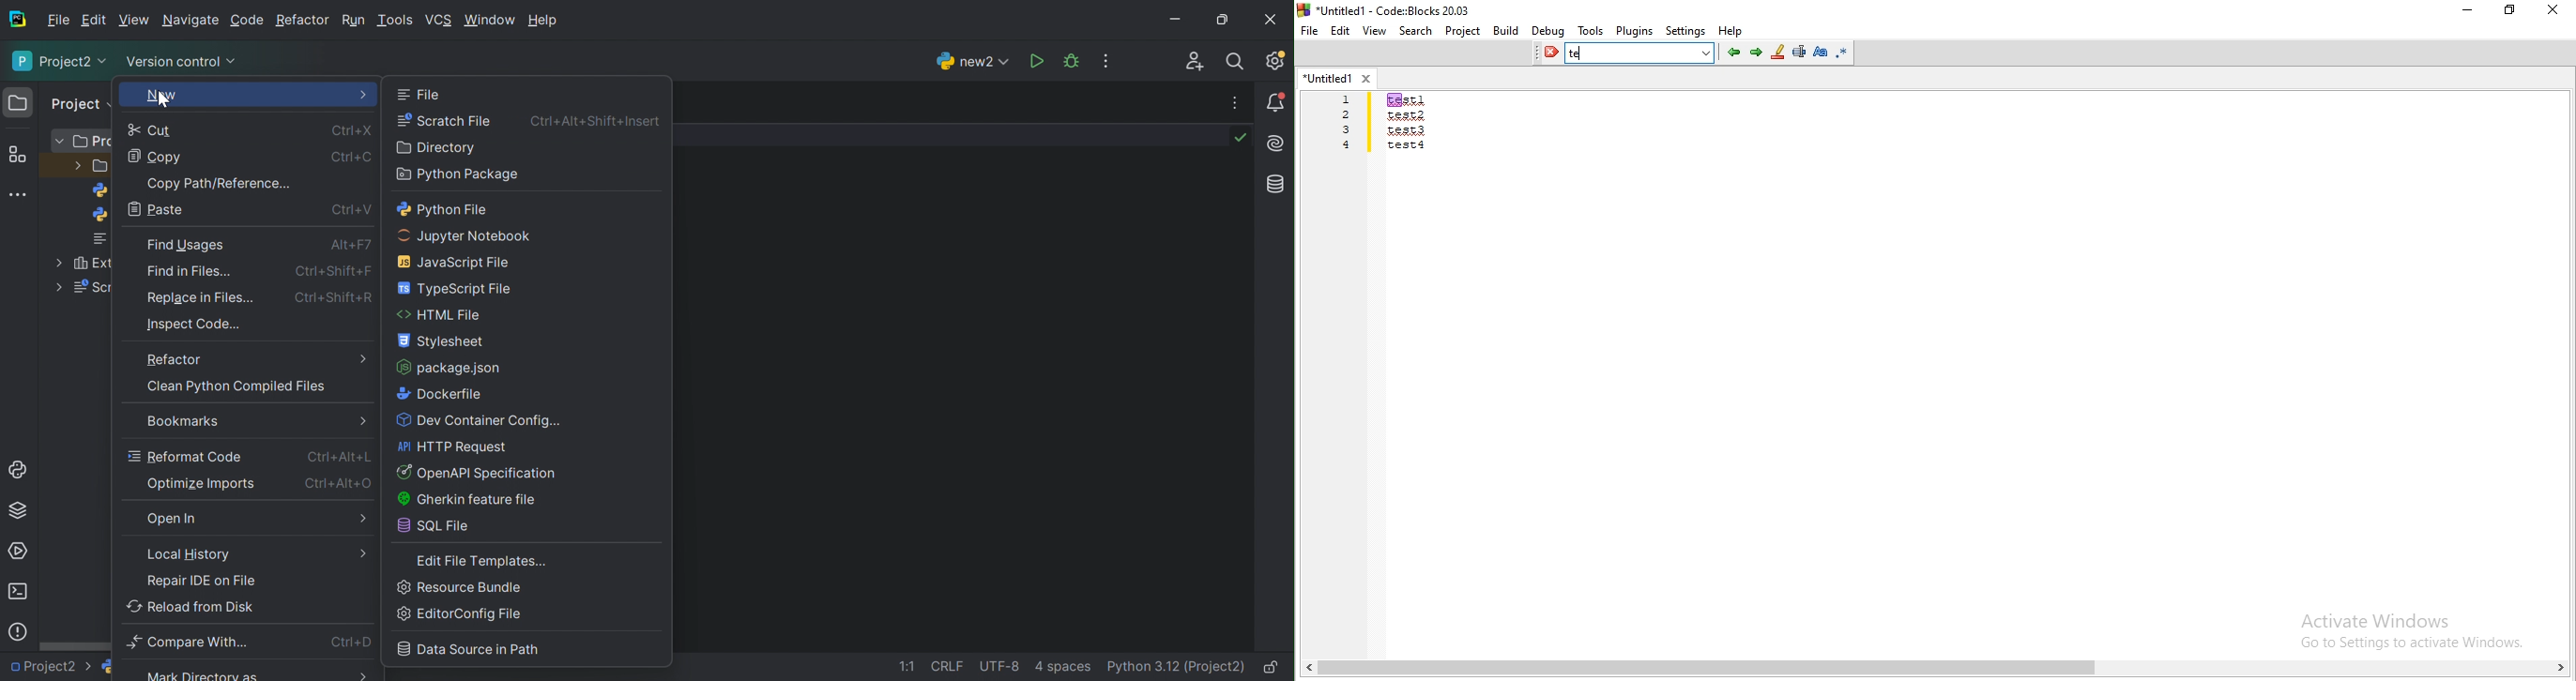  Describe the element at coordinates (1340, 31) in the screenshot. I see `Edit` at that location.